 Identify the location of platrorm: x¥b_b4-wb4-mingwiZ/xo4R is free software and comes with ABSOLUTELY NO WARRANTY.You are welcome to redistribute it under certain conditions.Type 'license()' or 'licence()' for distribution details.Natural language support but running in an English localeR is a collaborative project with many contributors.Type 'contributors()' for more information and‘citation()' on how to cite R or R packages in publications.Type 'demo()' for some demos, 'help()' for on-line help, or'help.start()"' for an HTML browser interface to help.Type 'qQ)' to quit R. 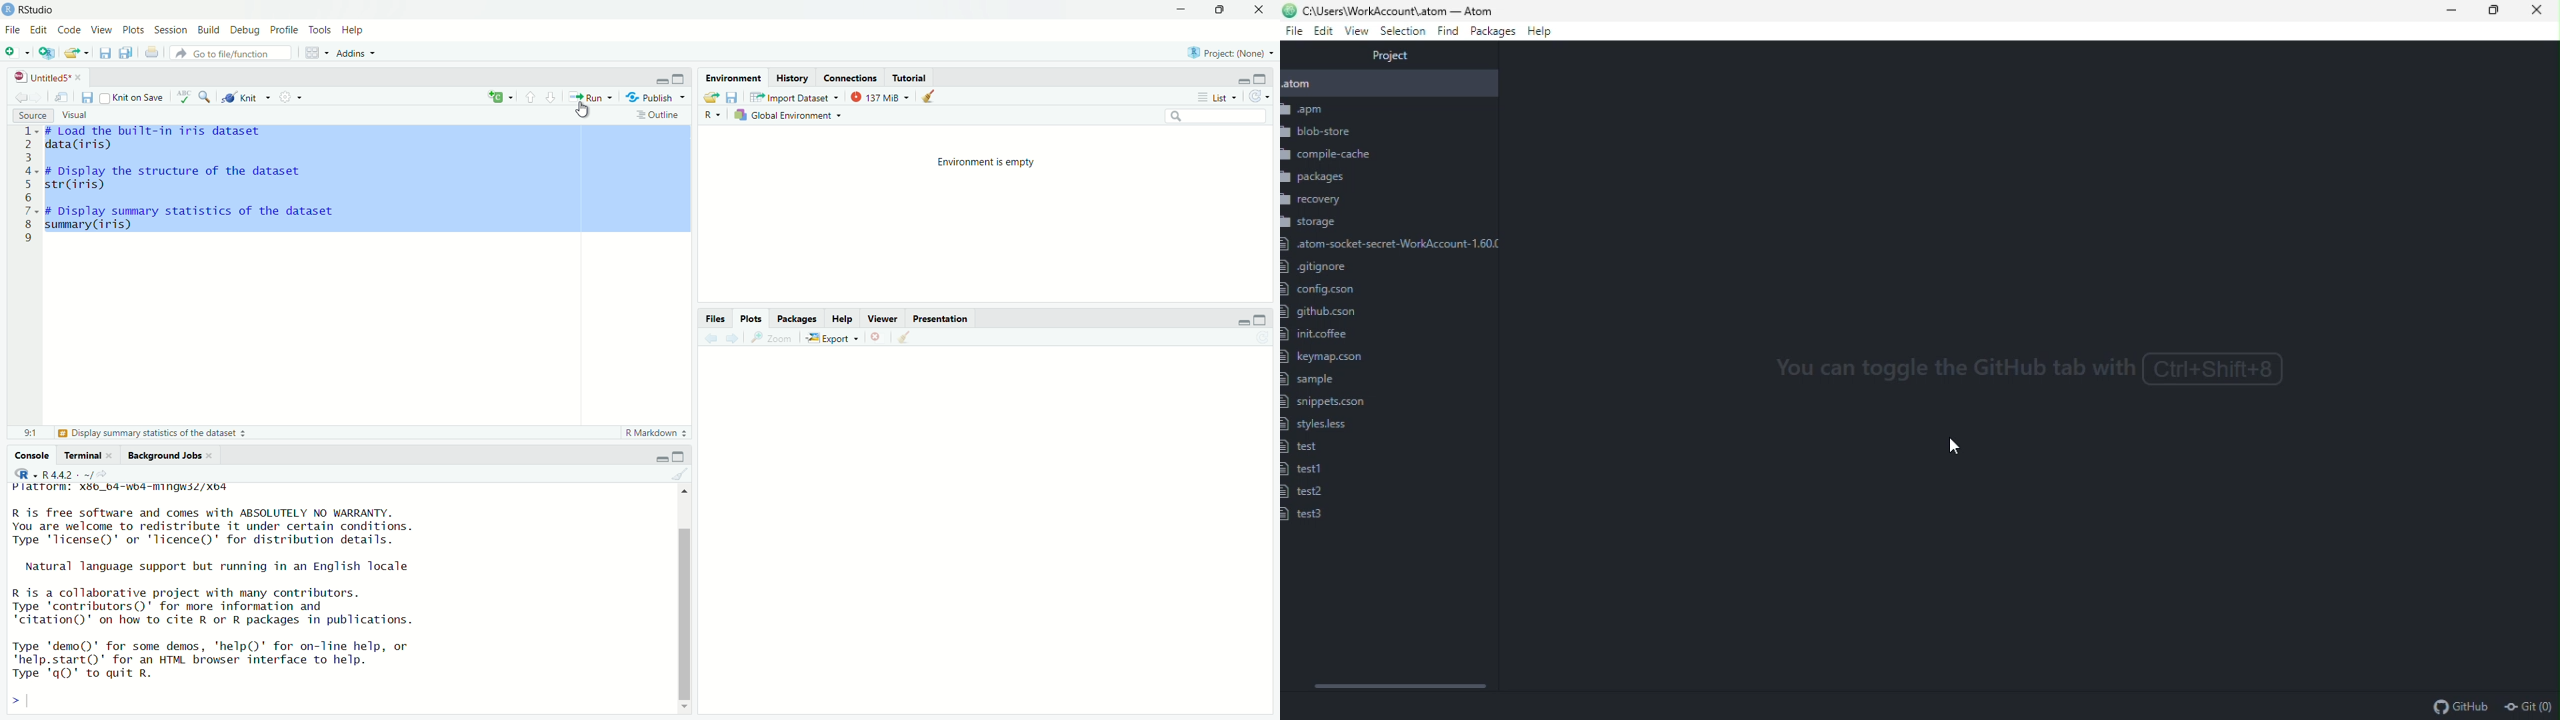
(337, 598).